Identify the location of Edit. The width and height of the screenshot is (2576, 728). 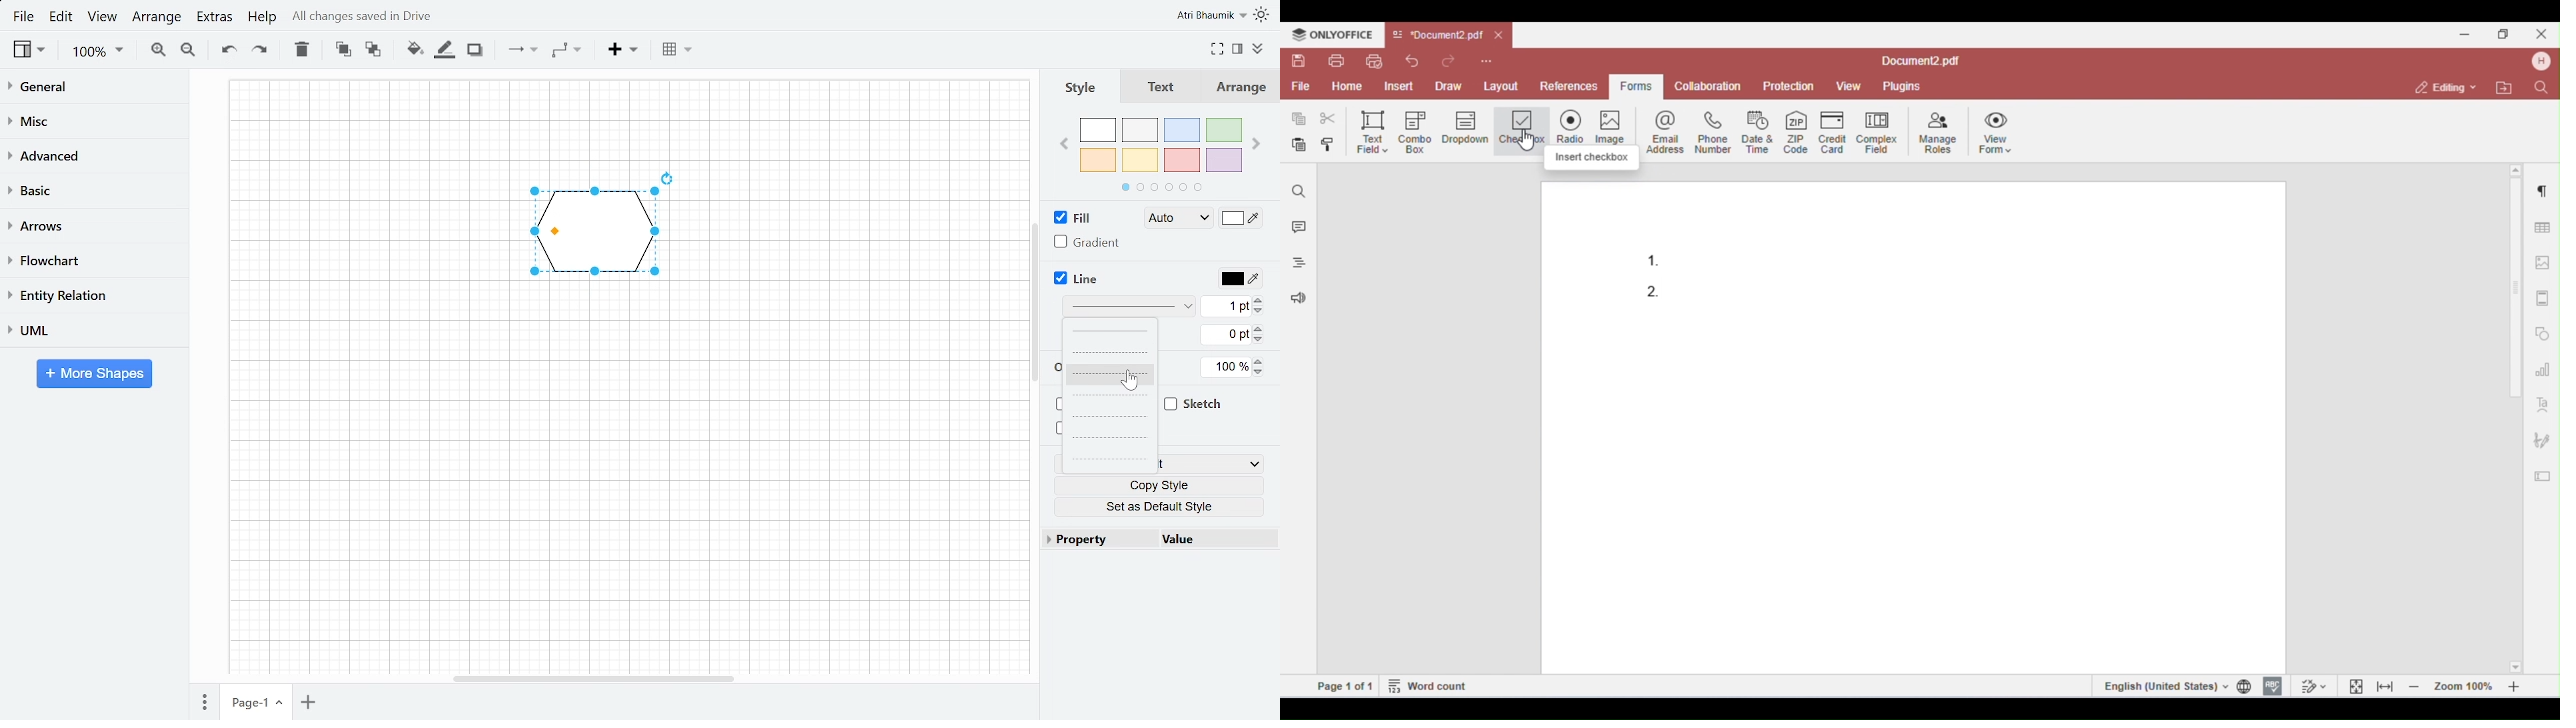
(61, 19).